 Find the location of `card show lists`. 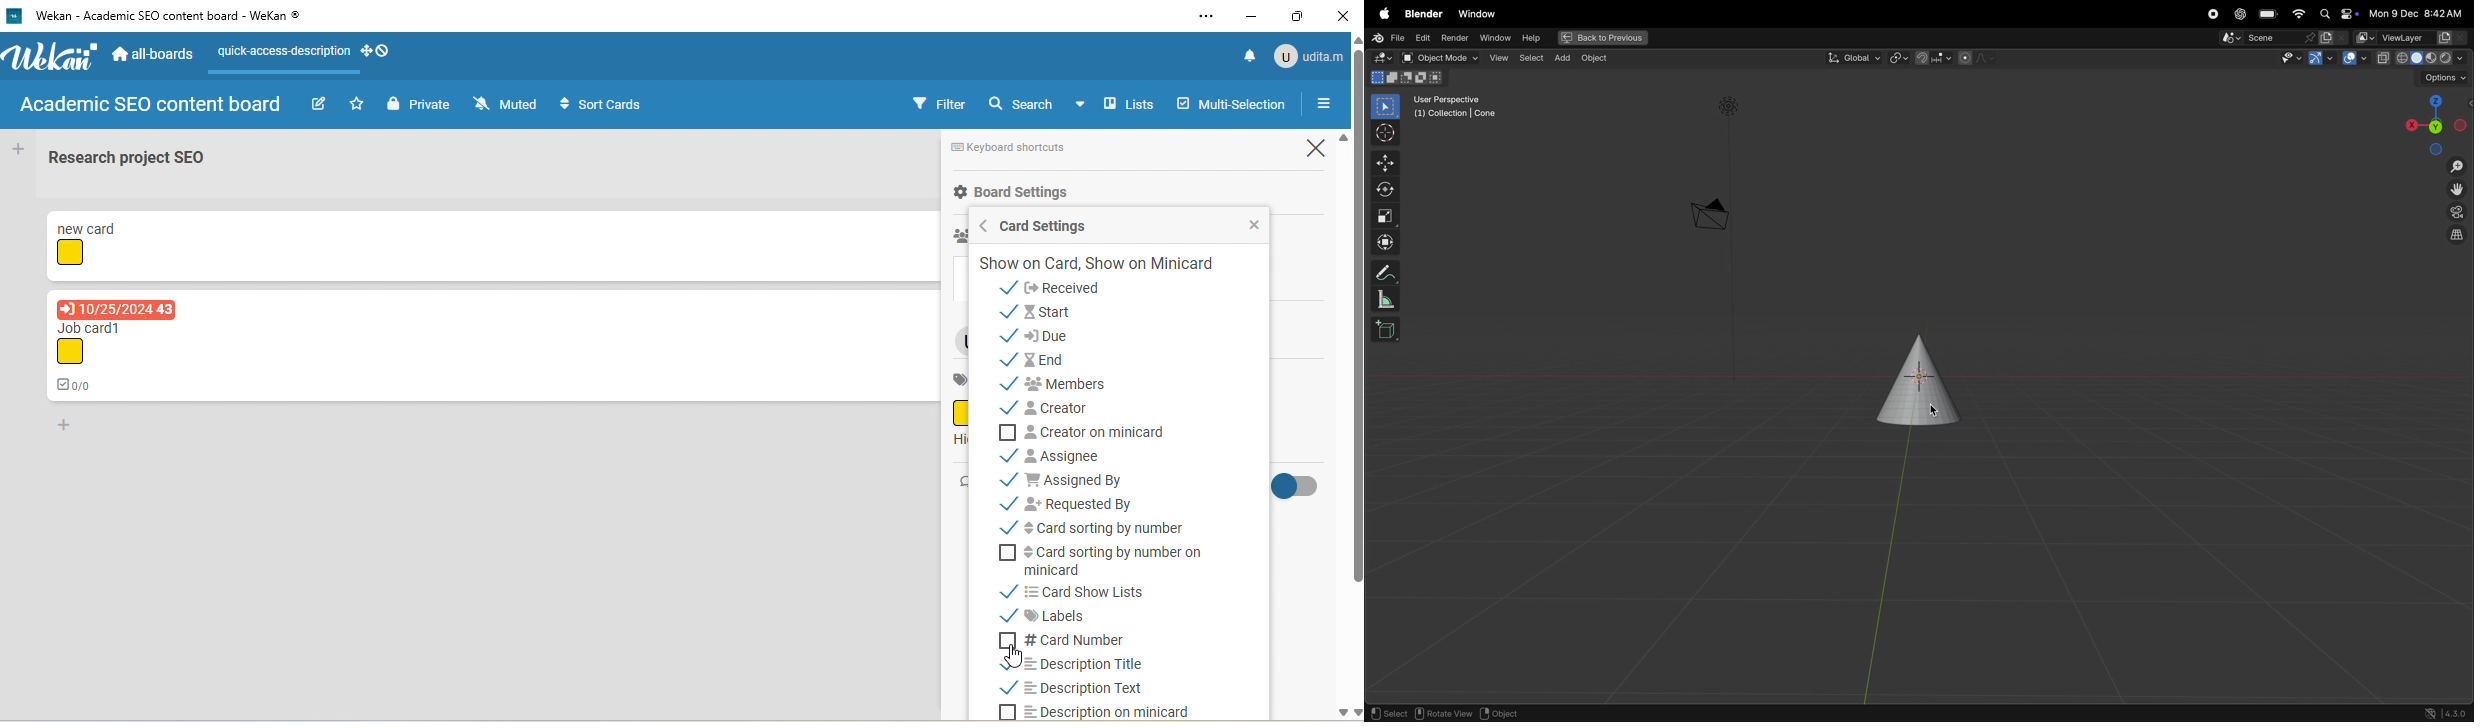

card show lists is located at coordinates (1100, 591).